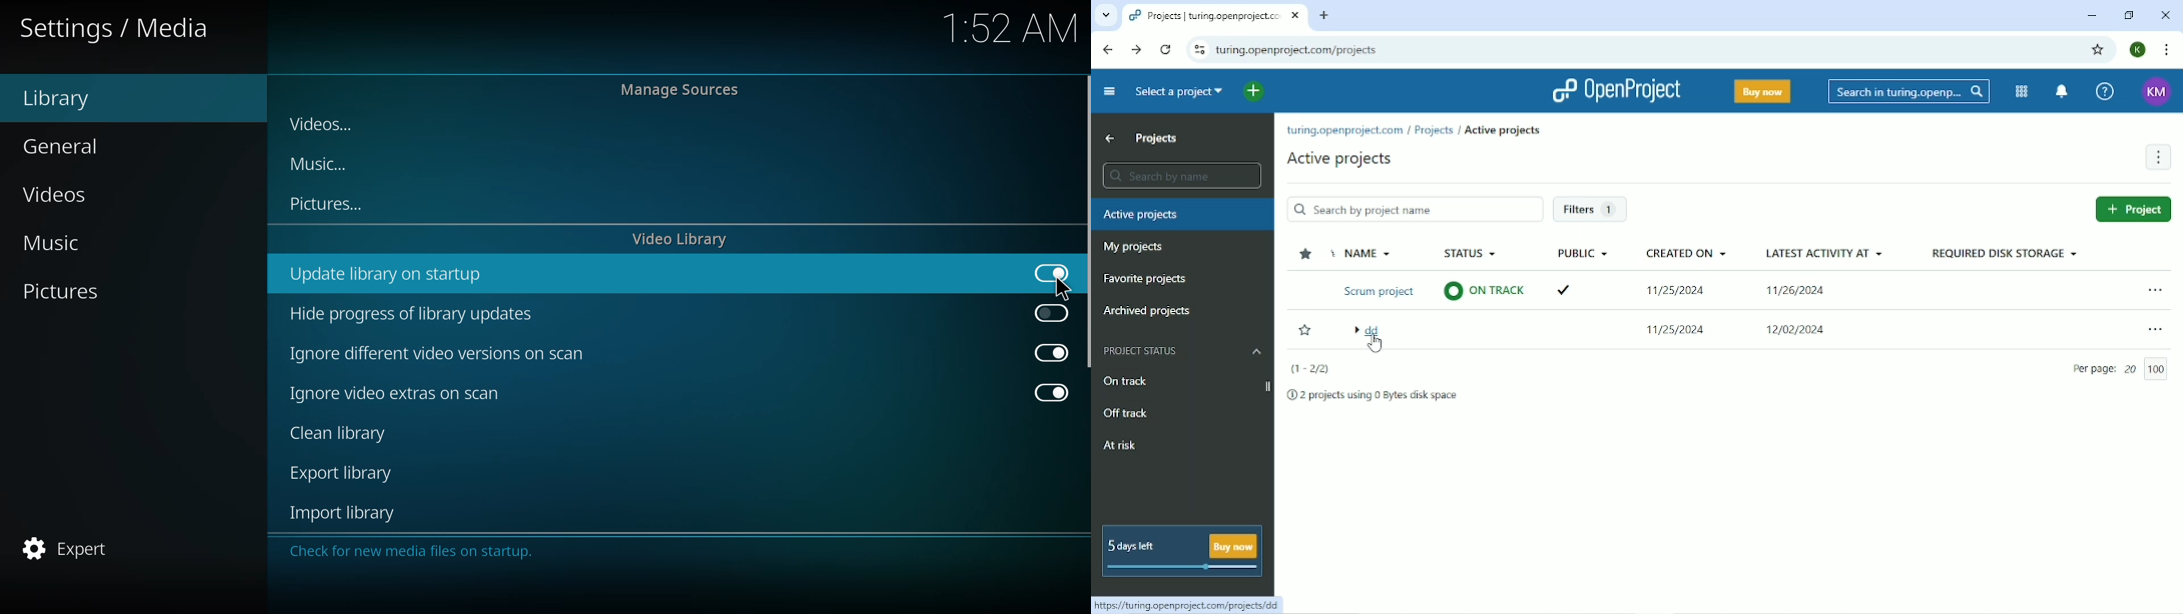 This screenshot has height=616, width=2184. I want to click on Minimize, so click(2092, 16).